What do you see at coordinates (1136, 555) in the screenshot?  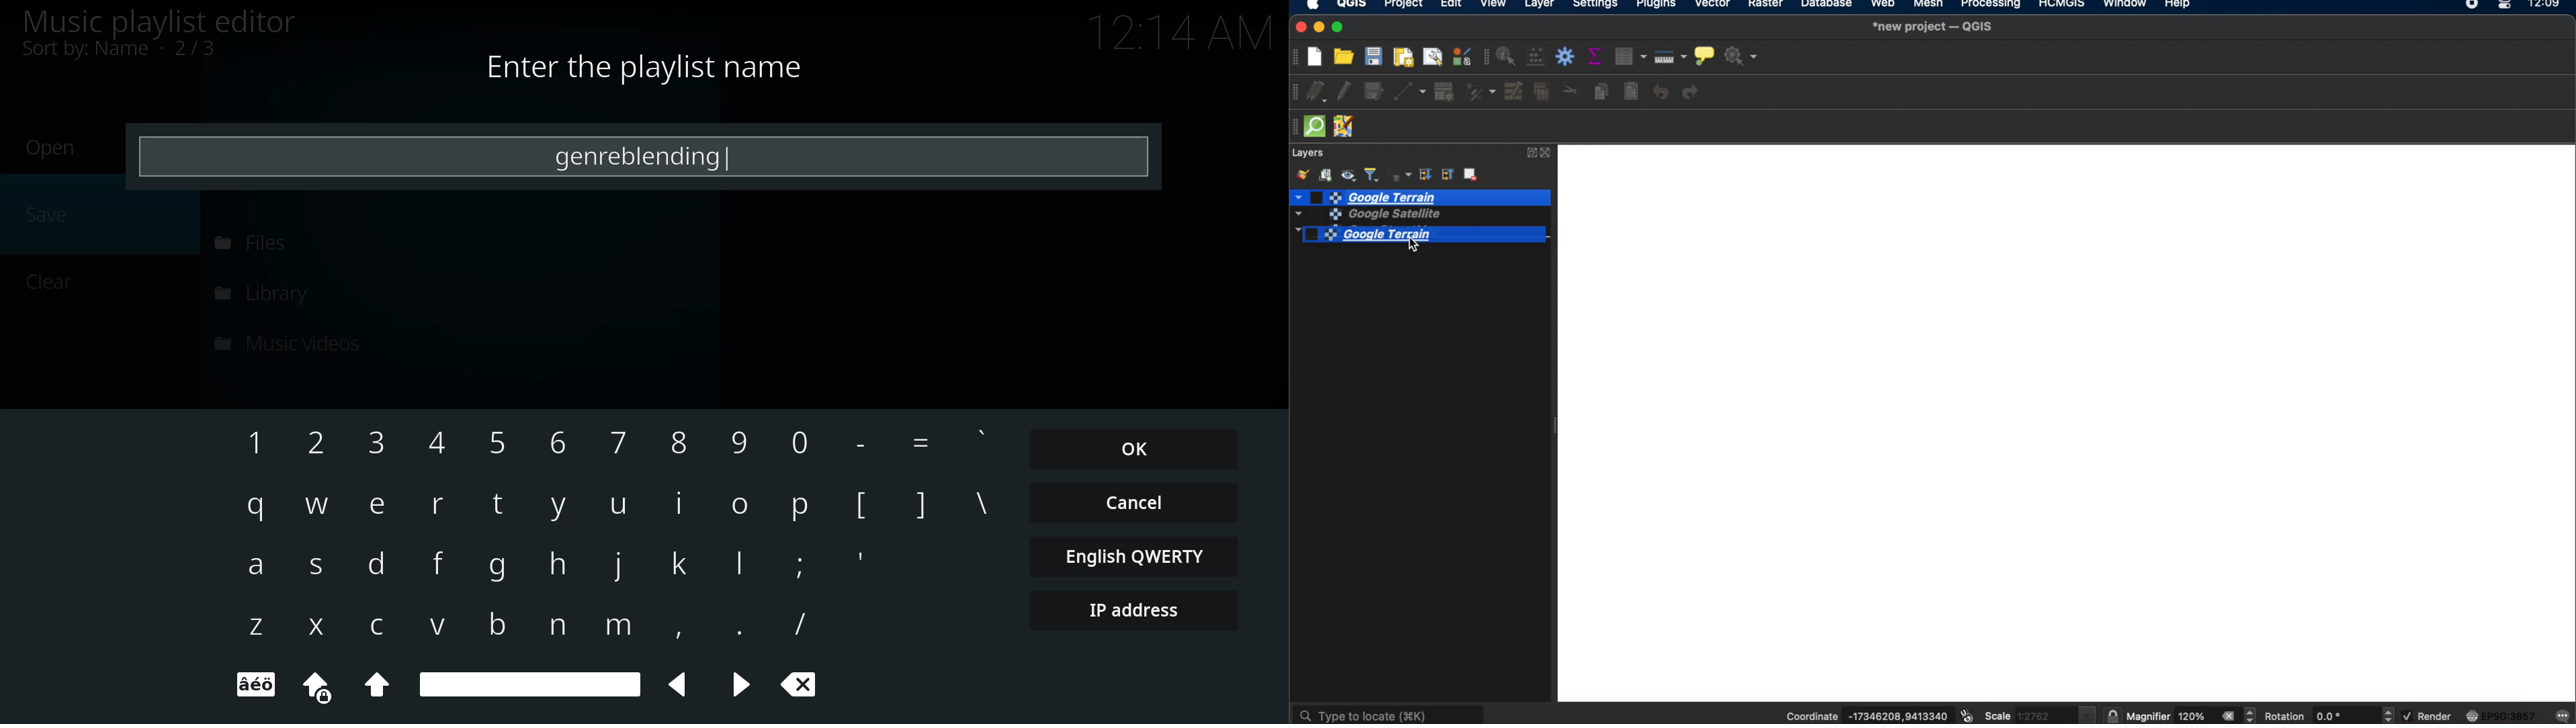 I see `qwerty` at bounding box center [1136, 555].